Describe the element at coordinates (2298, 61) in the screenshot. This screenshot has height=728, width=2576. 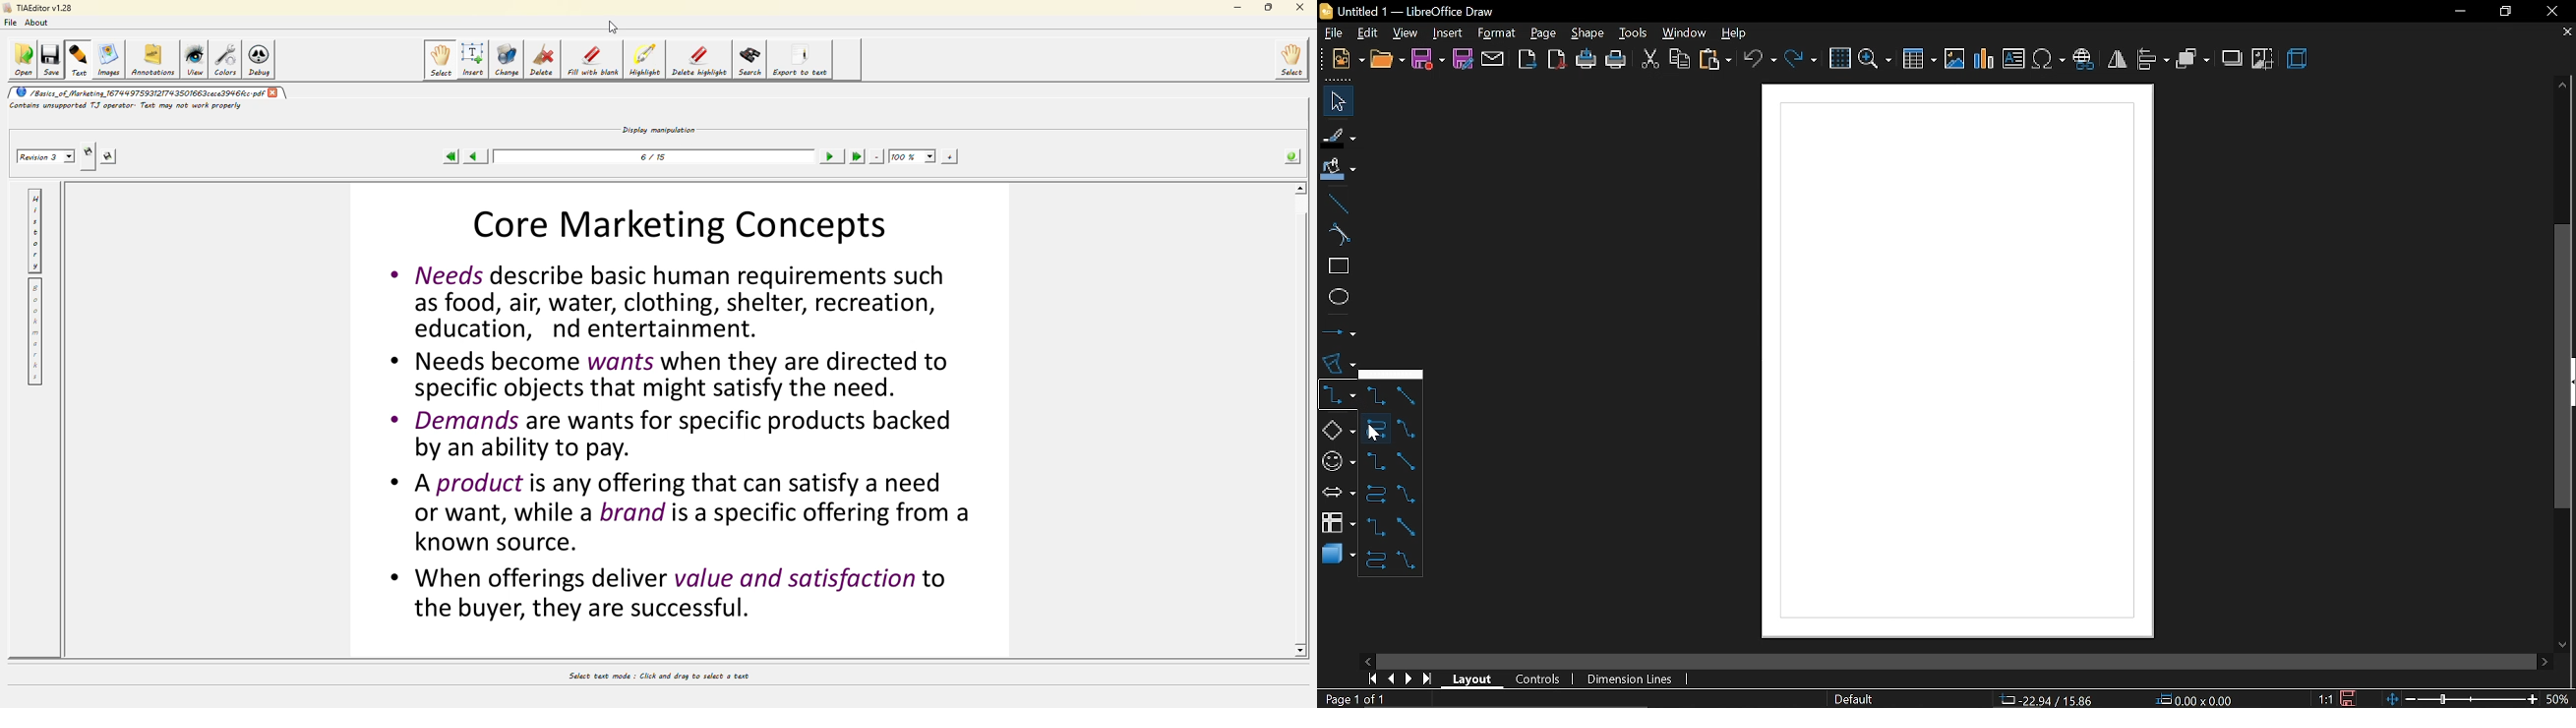
I see `3d effect` at that location.